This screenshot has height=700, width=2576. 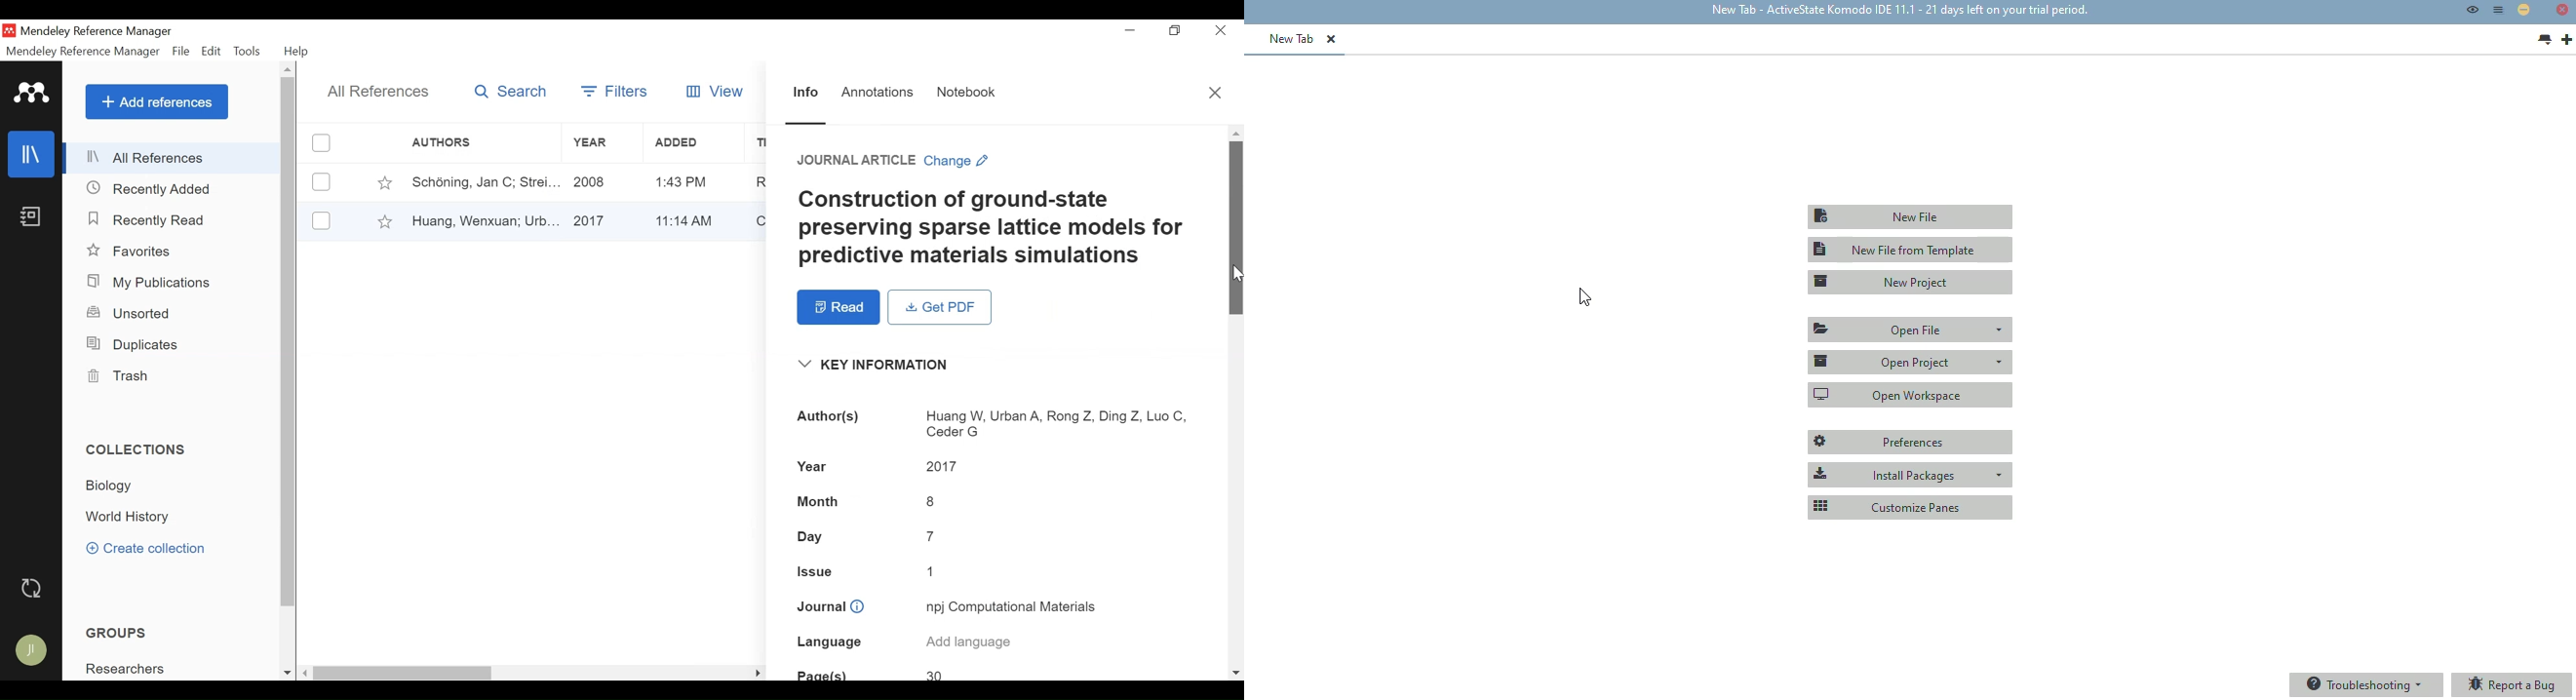 What do you see at coordinates (1223, 30) in the screenshot?
I see `Close` at bounding box center [1223, 30].